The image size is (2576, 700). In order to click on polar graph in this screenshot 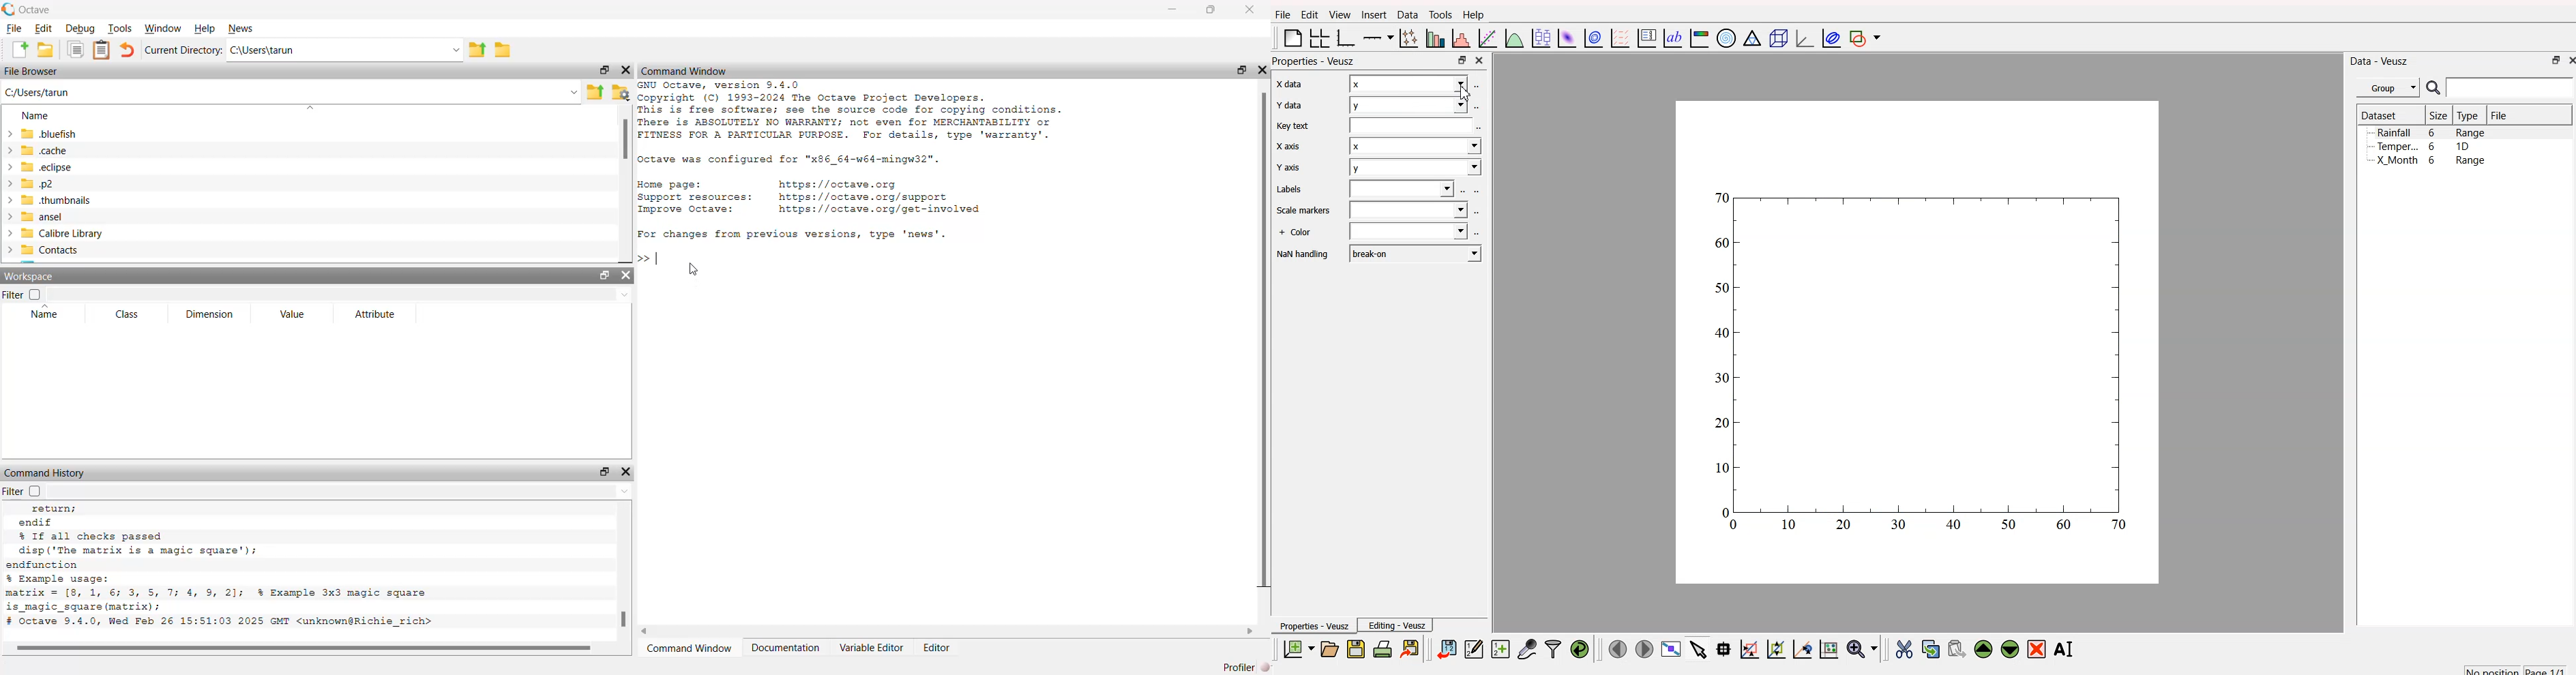, I will do `click(1728, 36)`.